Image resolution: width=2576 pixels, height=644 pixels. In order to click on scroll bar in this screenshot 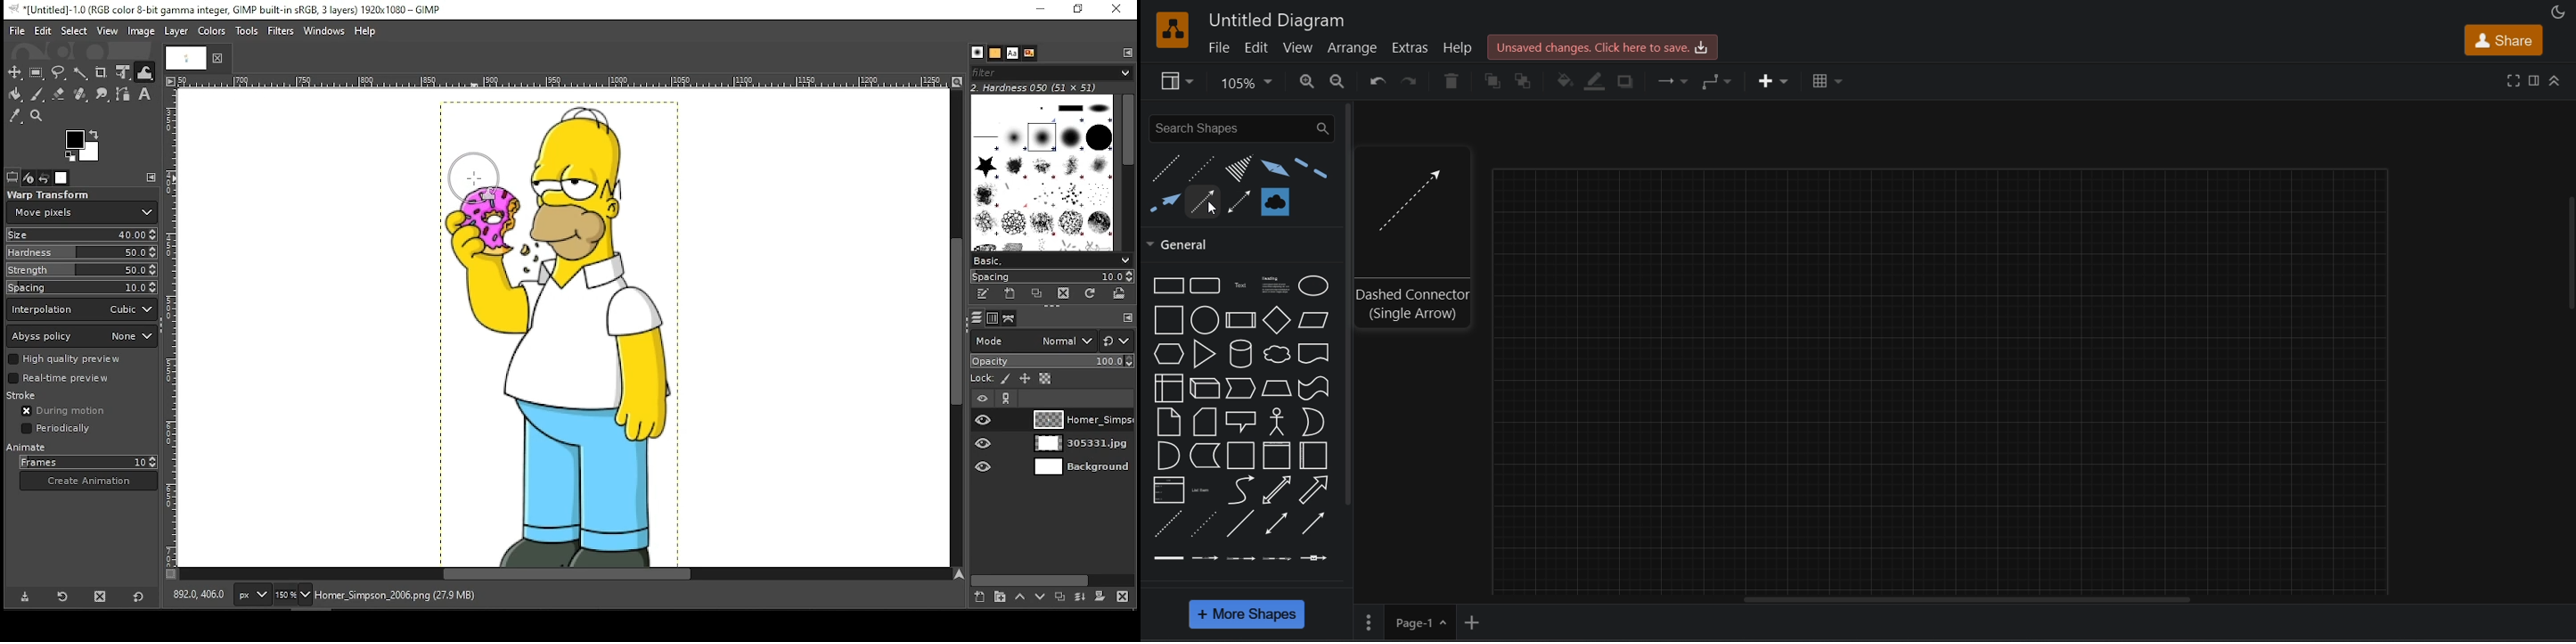, I will do `click(567, 574)`.